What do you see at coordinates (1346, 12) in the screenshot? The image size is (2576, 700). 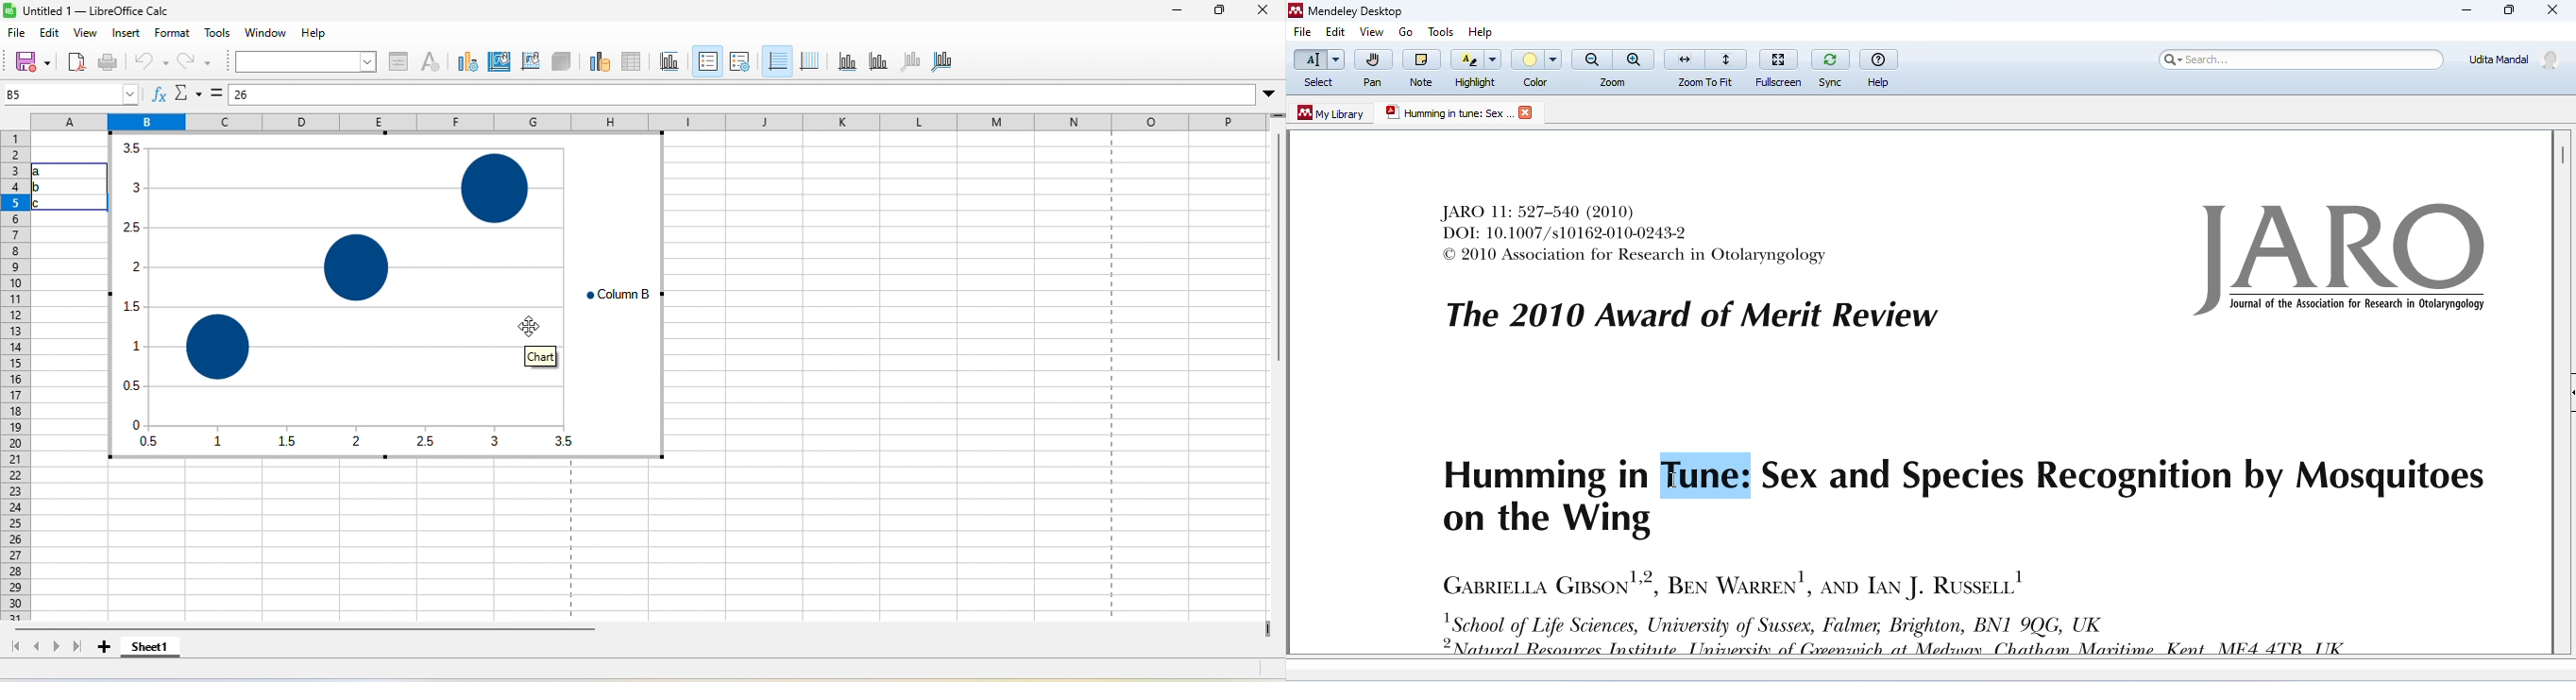 I see `Mendeley Desktop` at bounding box center [1346, 12].